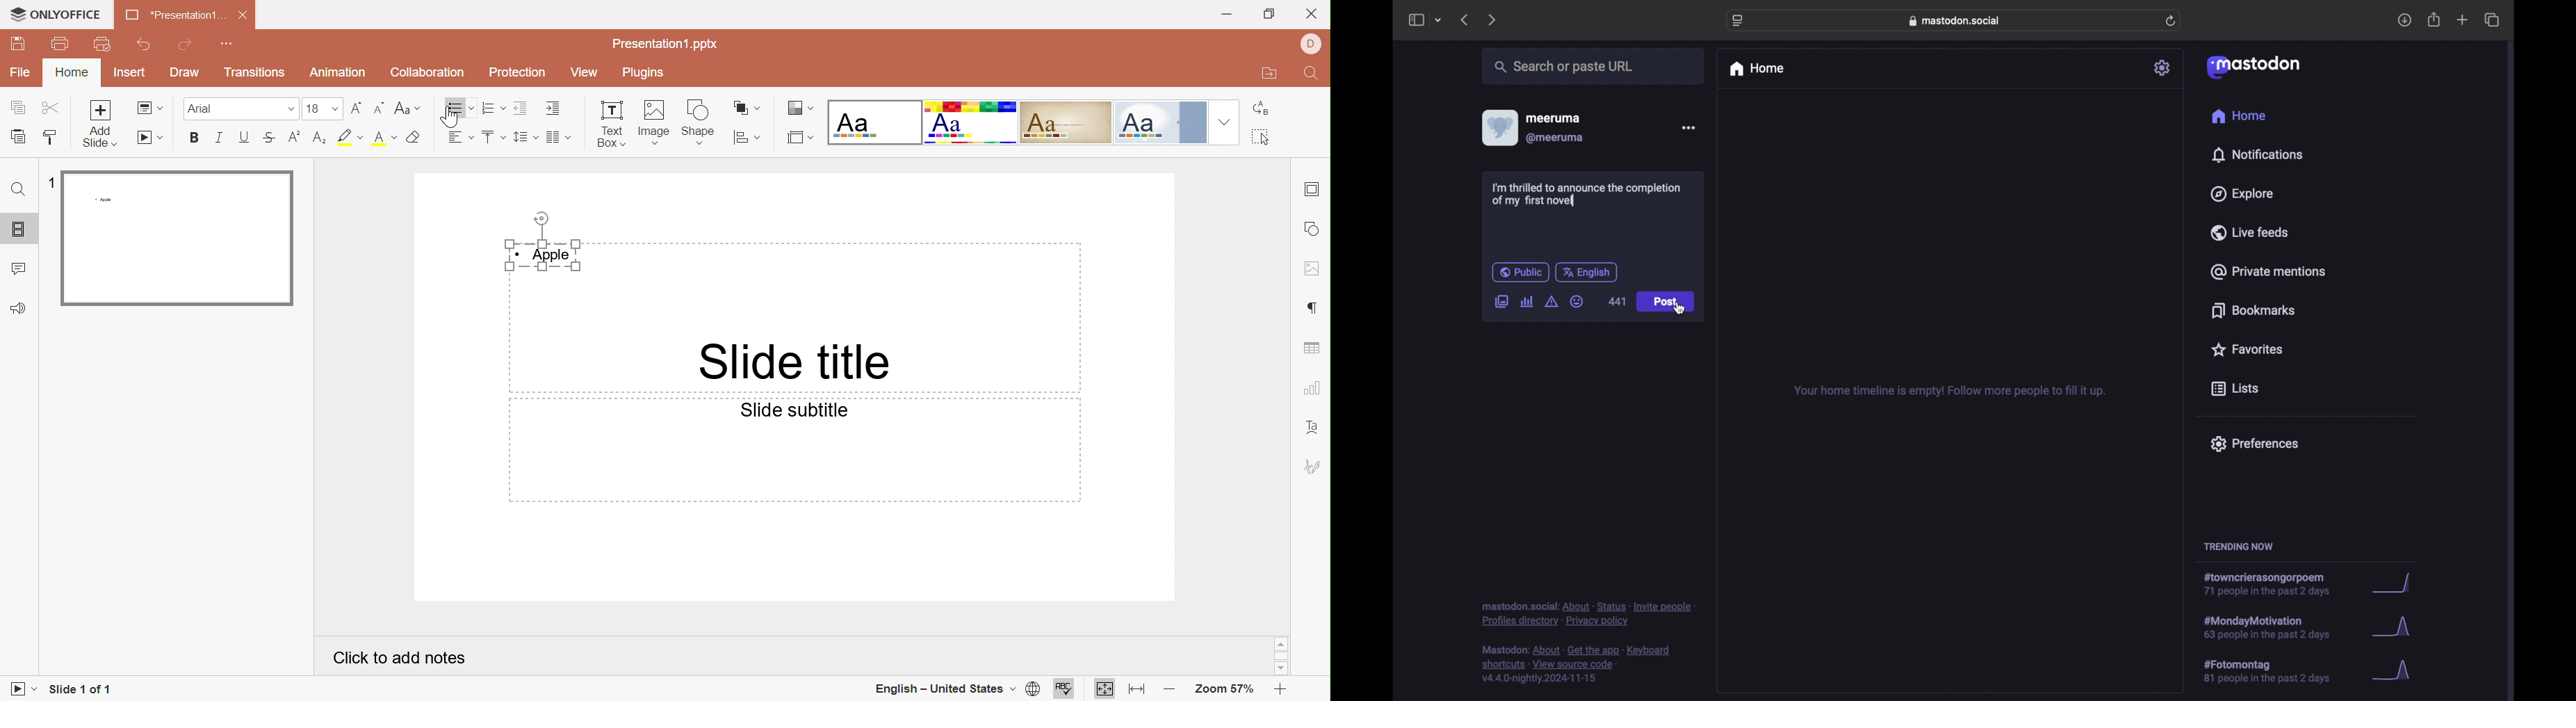 This screenshot has height=728, width=2576. I want to click on lists, so click(2235, 389).